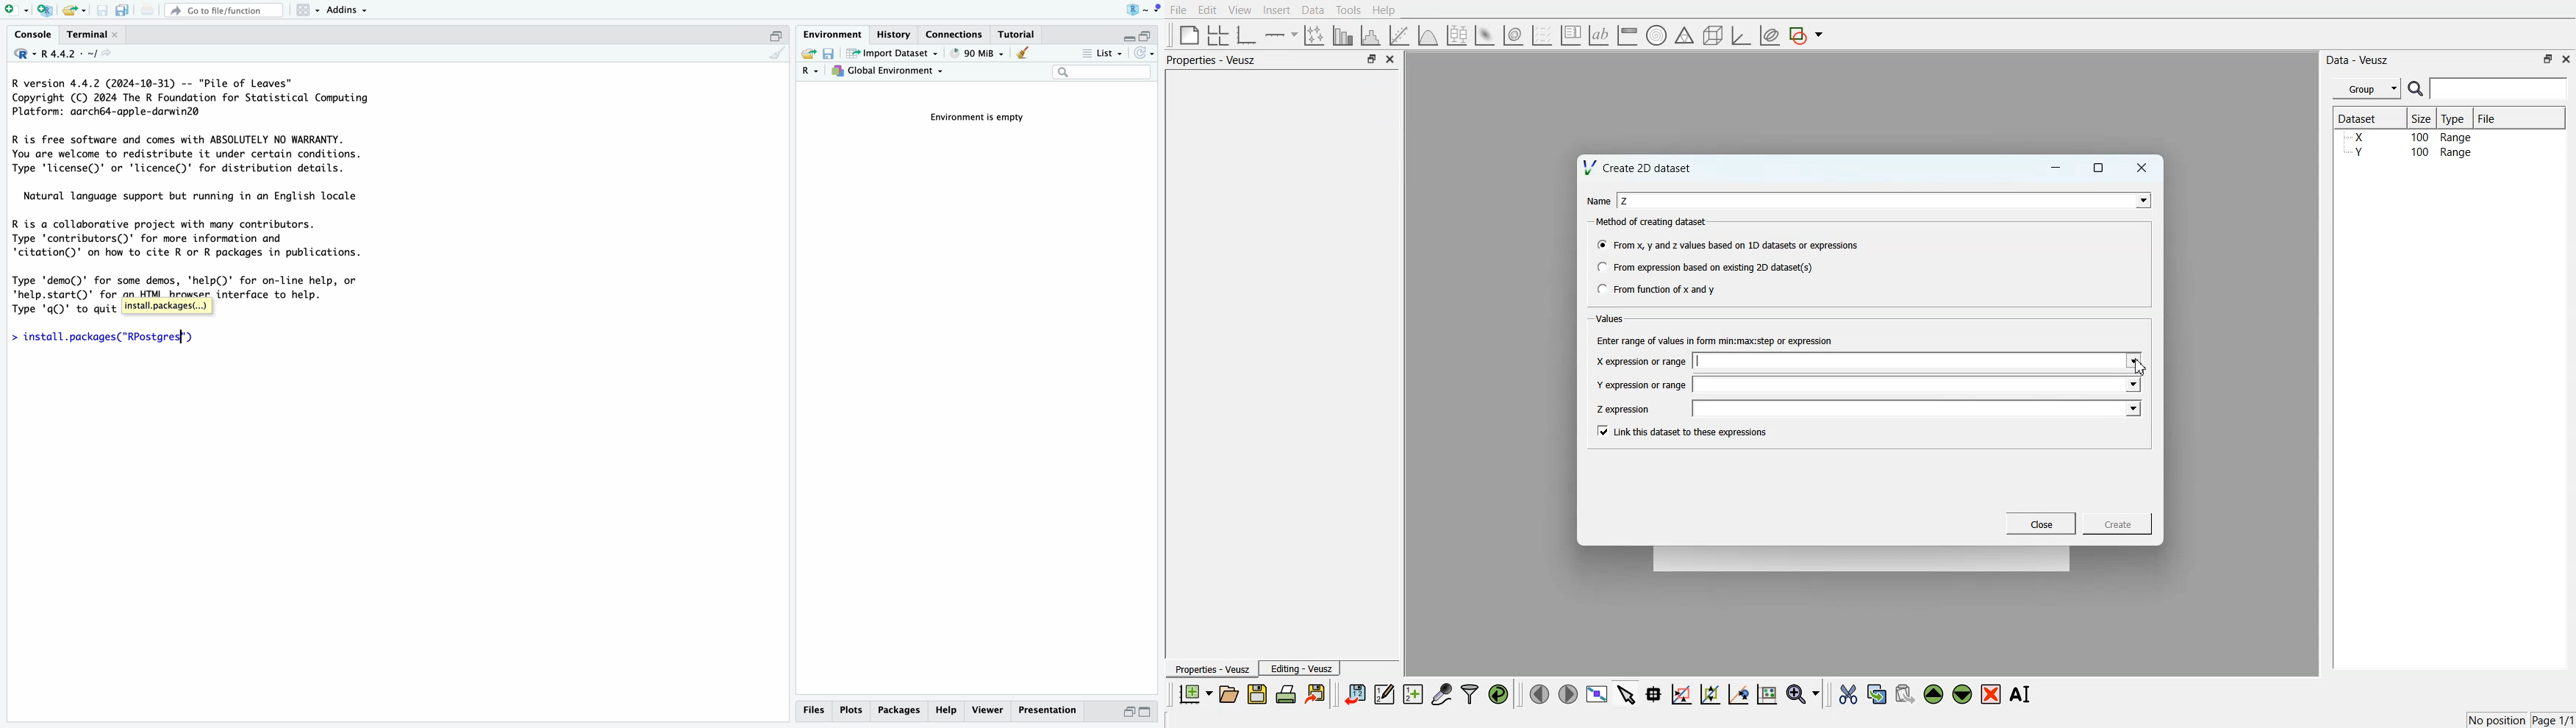 This screenshot has width=2576, height=728. What do you see at coordinates (186, 97) in the screenshot?
I see `description of version of R ` at bounding box center [186, 97].